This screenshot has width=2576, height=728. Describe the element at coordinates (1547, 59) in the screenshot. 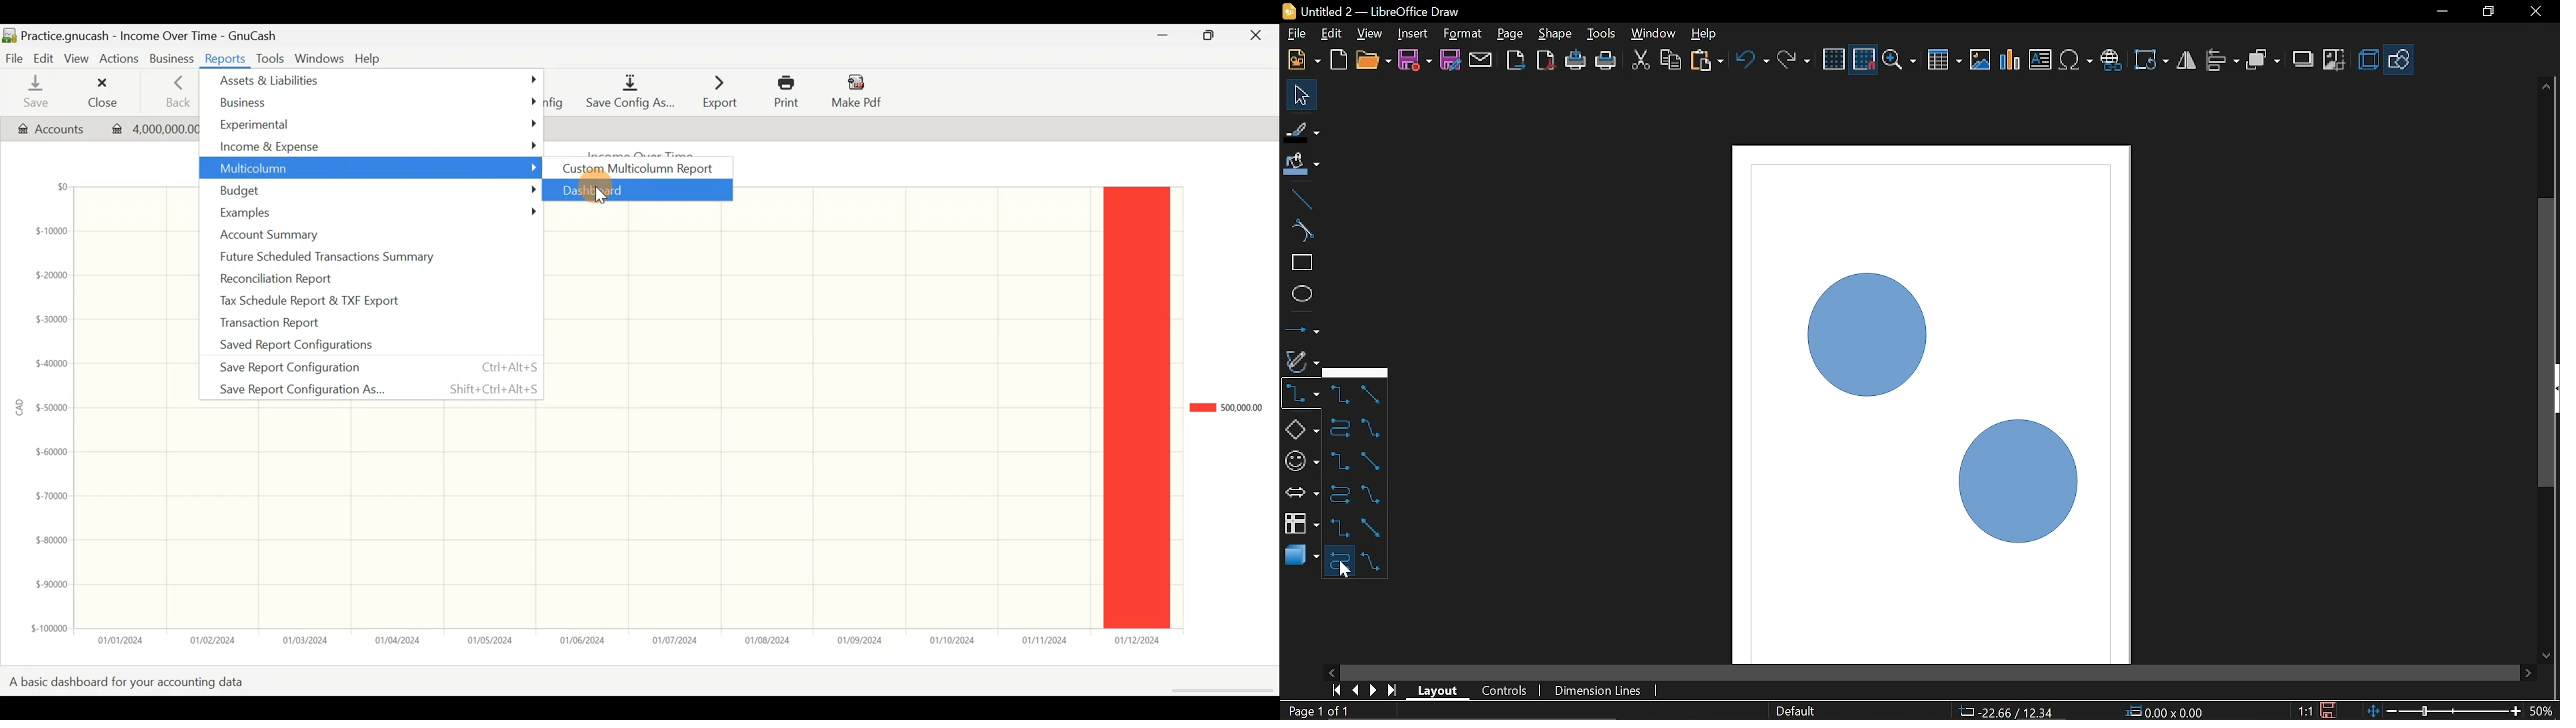

I see `Export to PDF` at that location.